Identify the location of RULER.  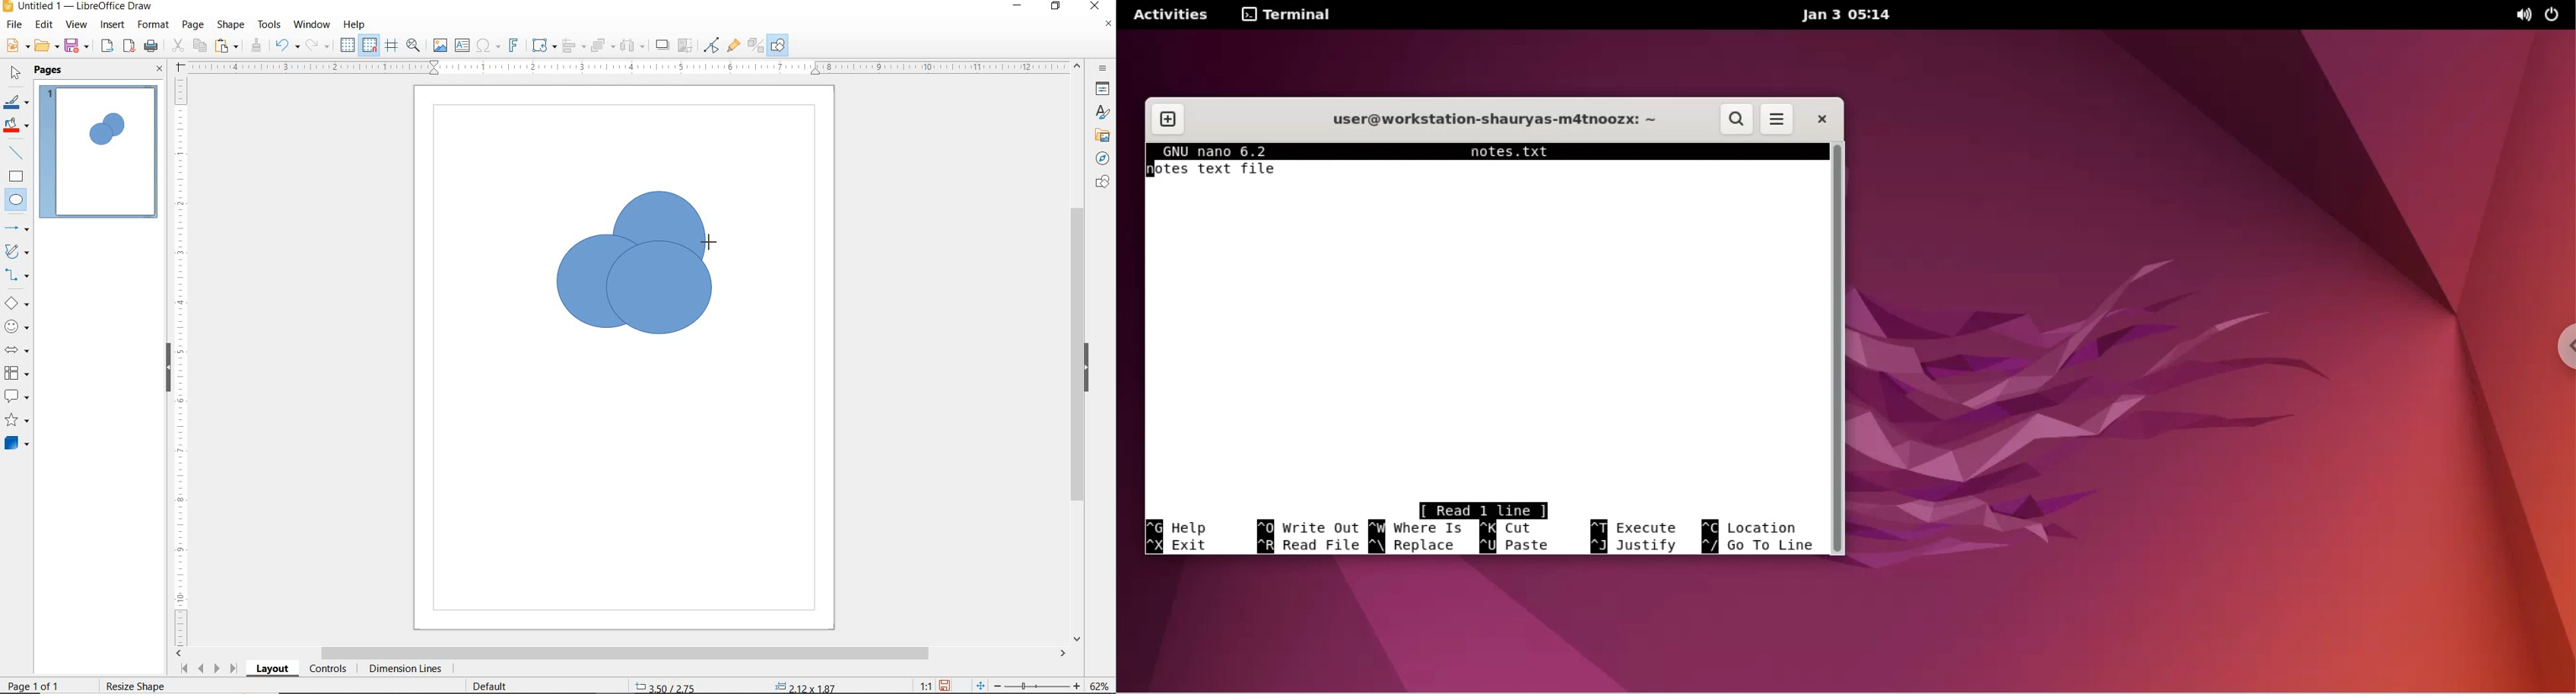
(630, 68).